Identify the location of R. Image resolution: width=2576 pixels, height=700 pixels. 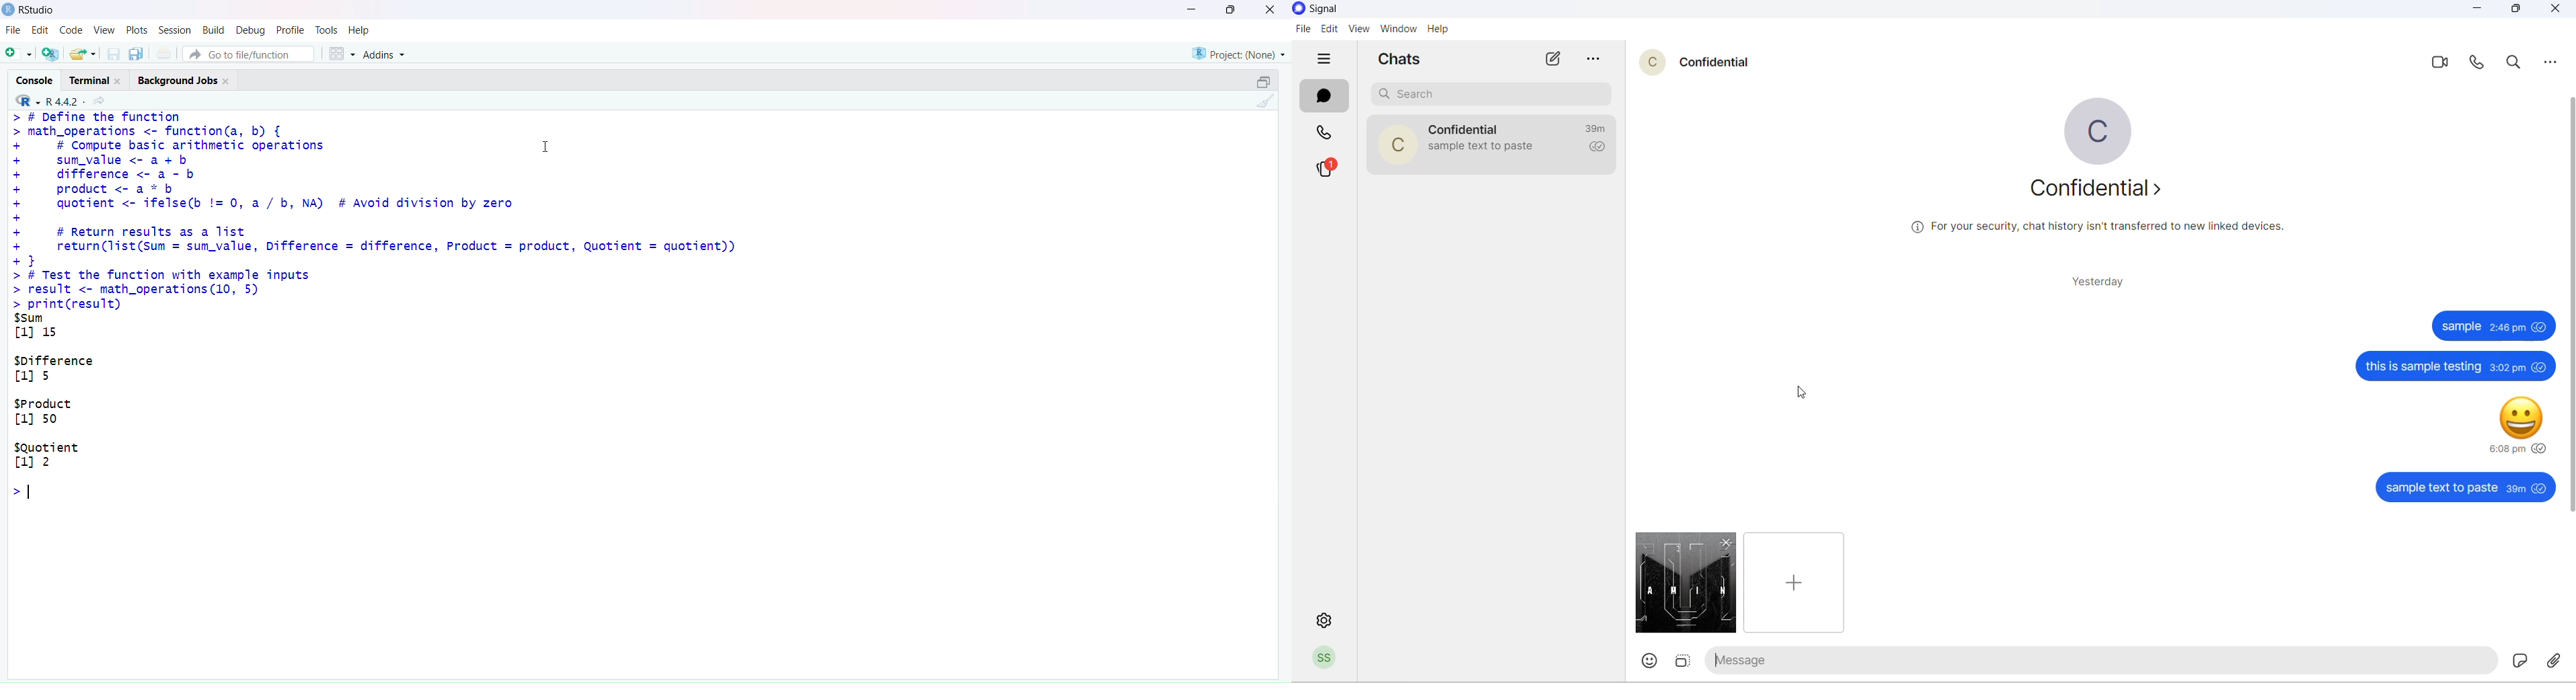
(24, 102).